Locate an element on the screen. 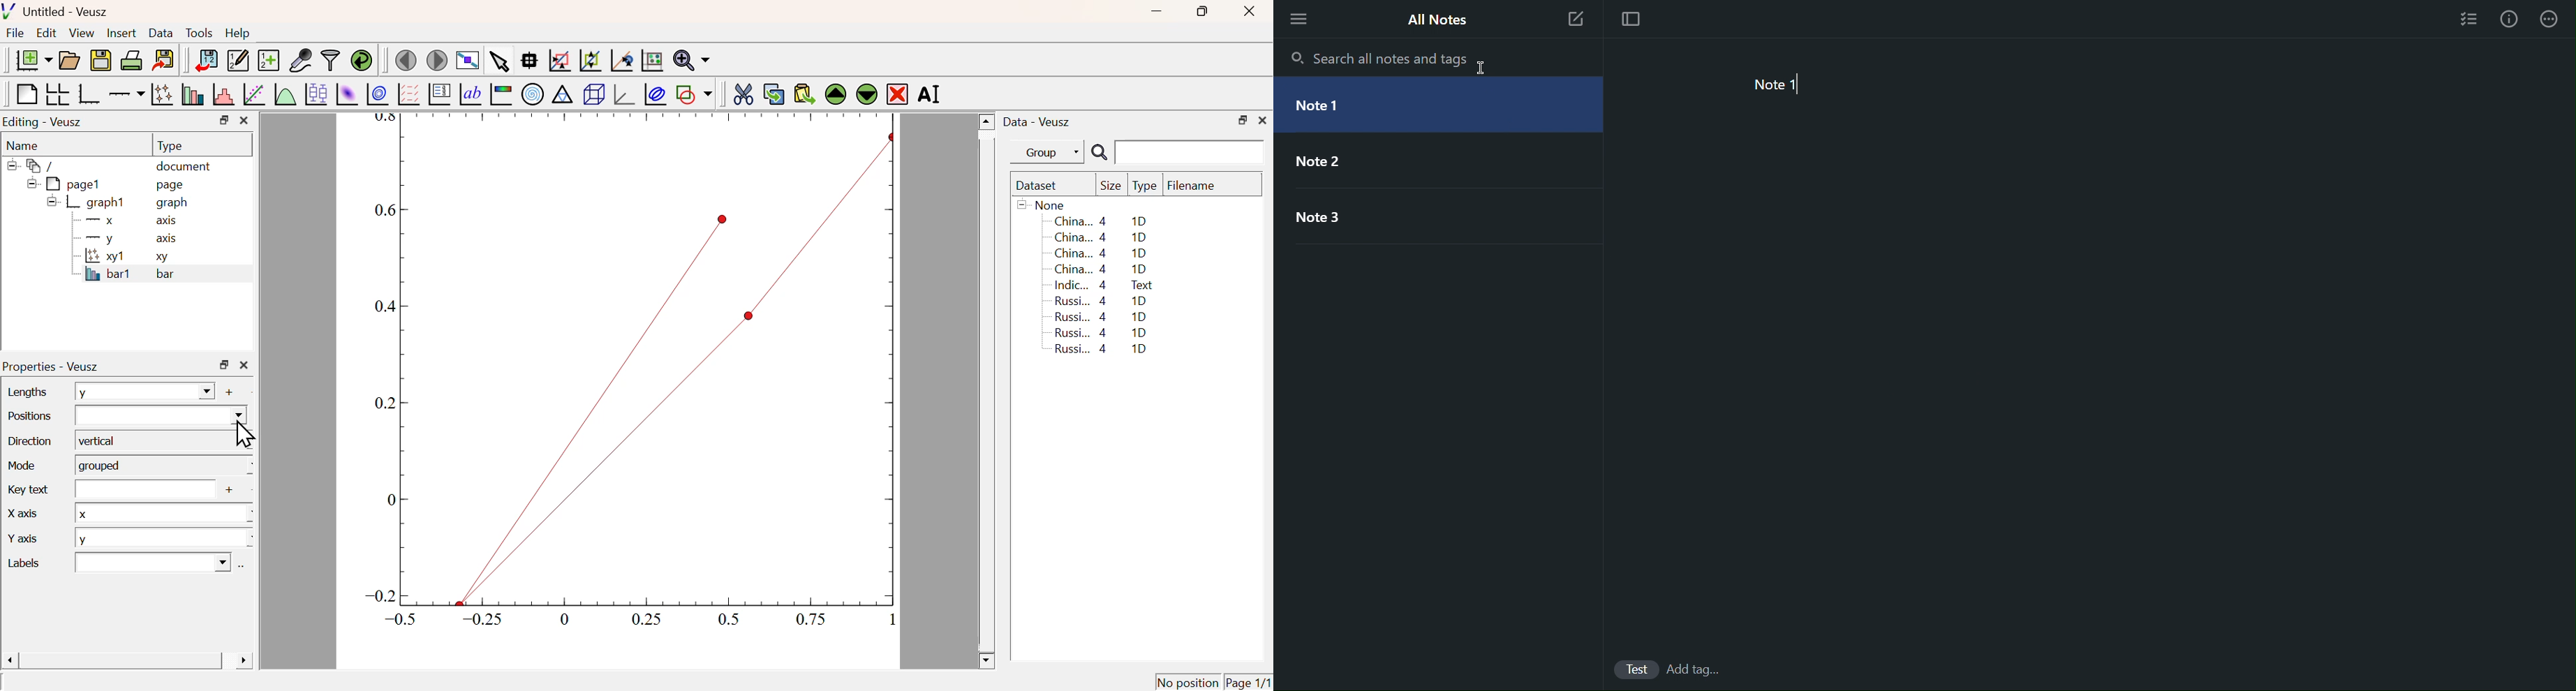 This screenshot has height=700, width=2576. Blank Page is located at coordinates (25, 95).